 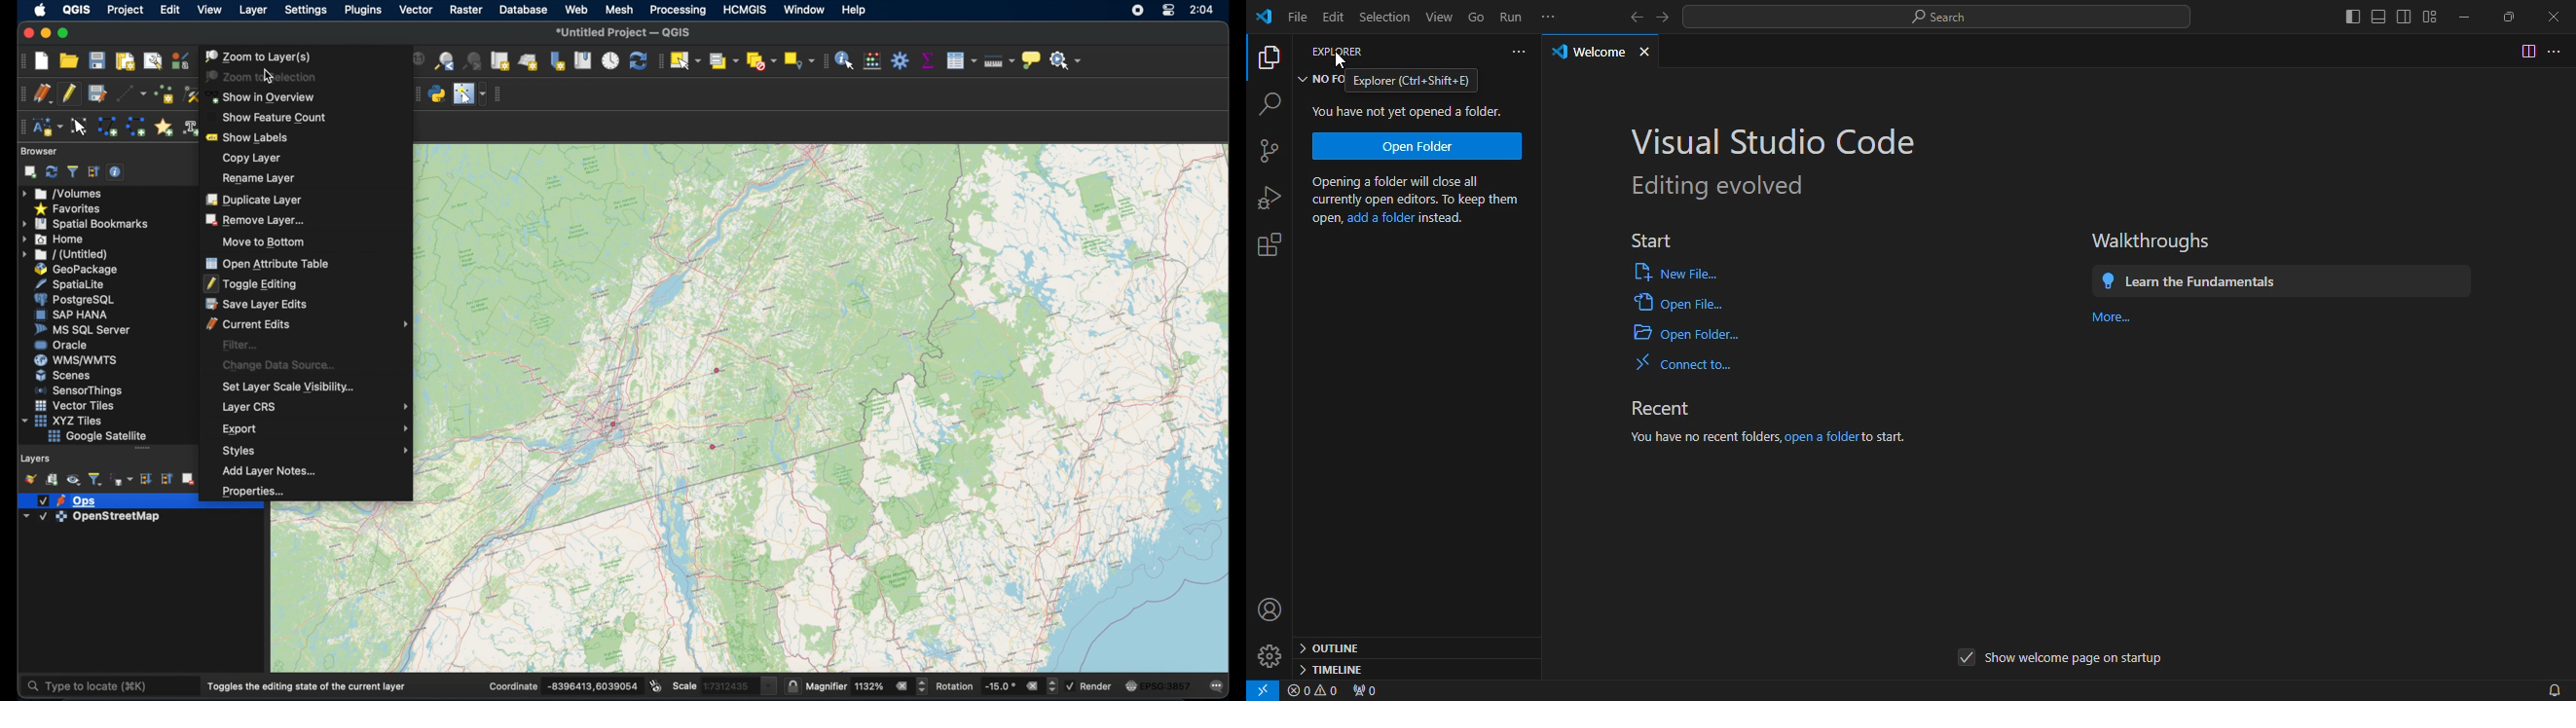 I want to click on add point feature, so click(x=162, y=95).